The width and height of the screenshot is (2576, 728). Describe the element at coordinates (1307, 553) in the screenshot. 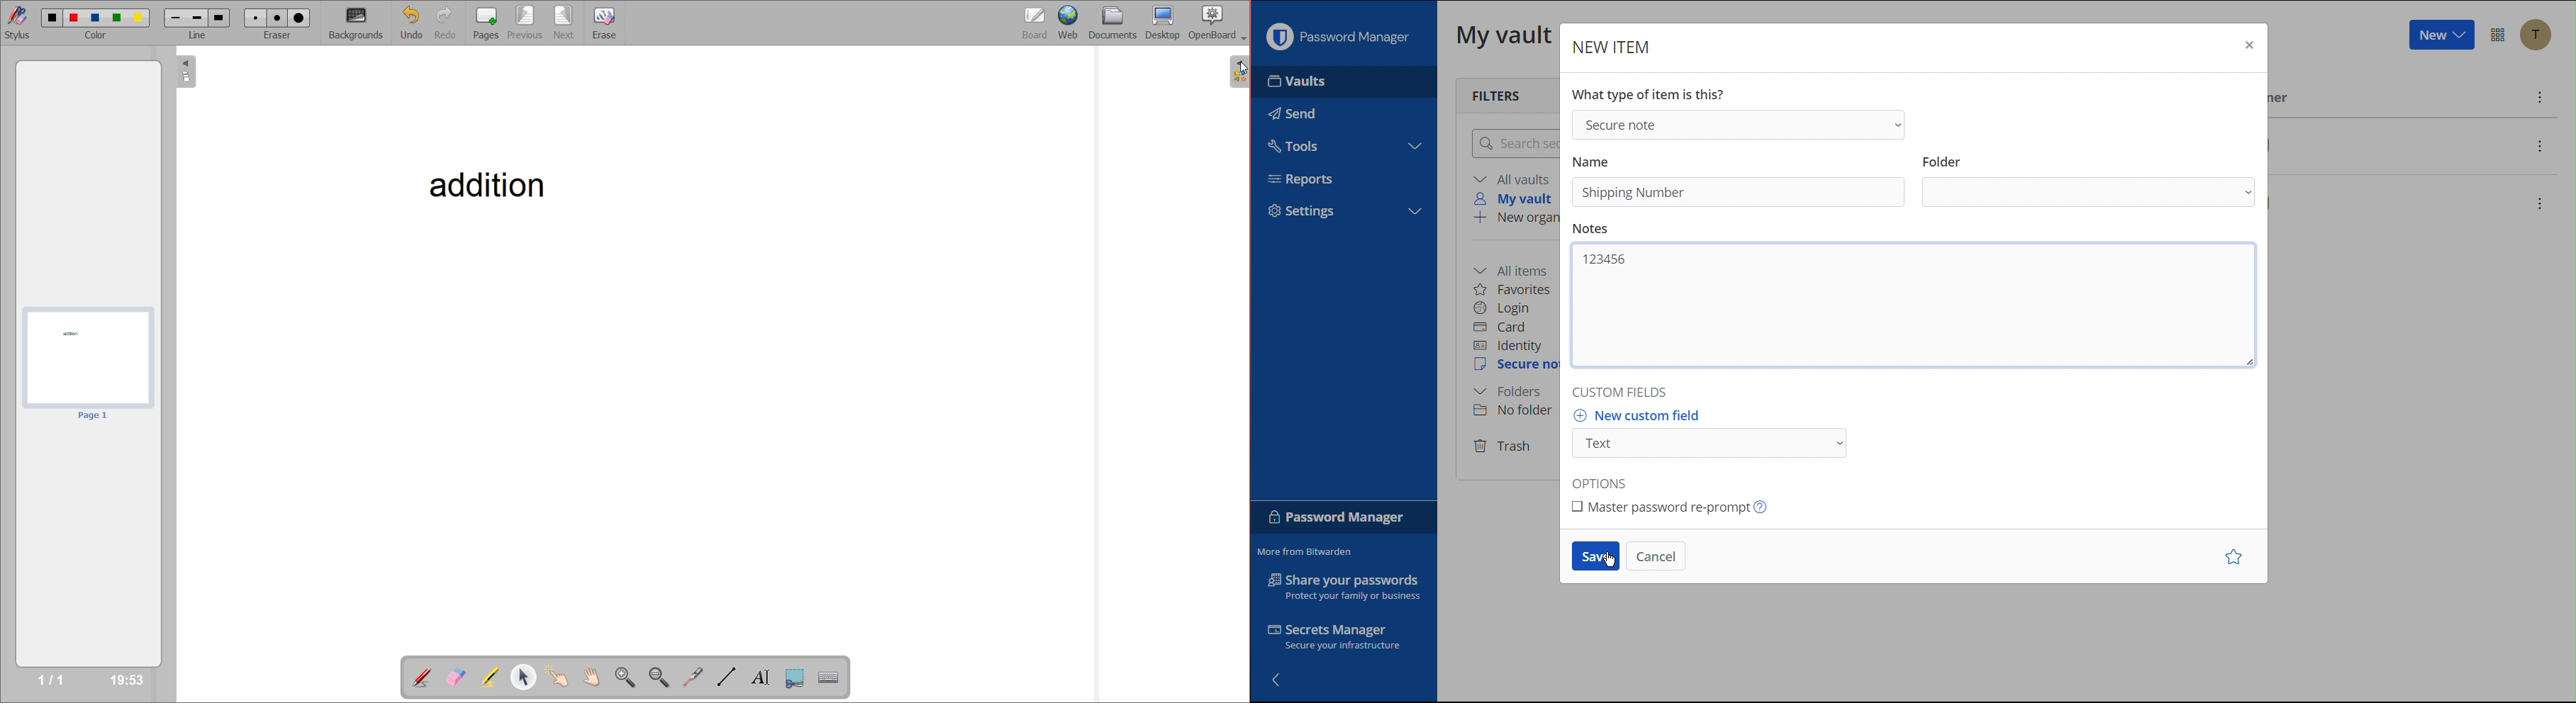

I see `More from Bitwarden` at that location.